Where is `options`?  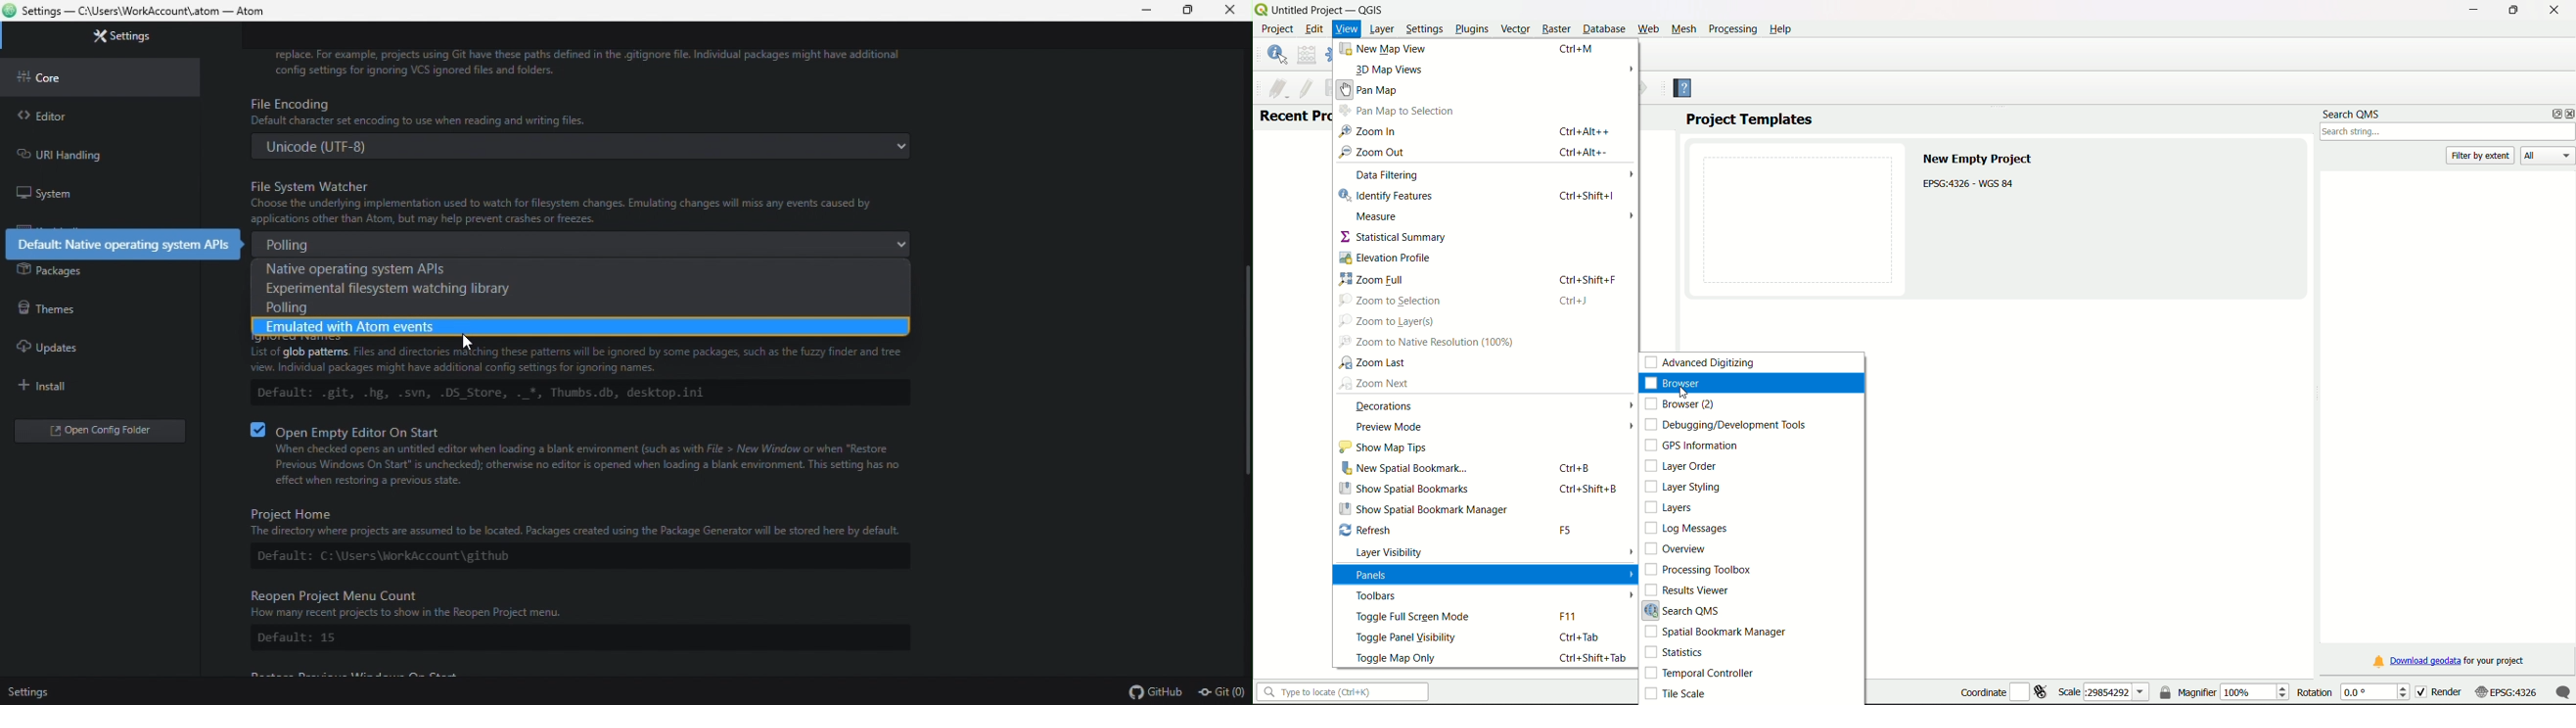 options is located at coordinates (2552, 114).